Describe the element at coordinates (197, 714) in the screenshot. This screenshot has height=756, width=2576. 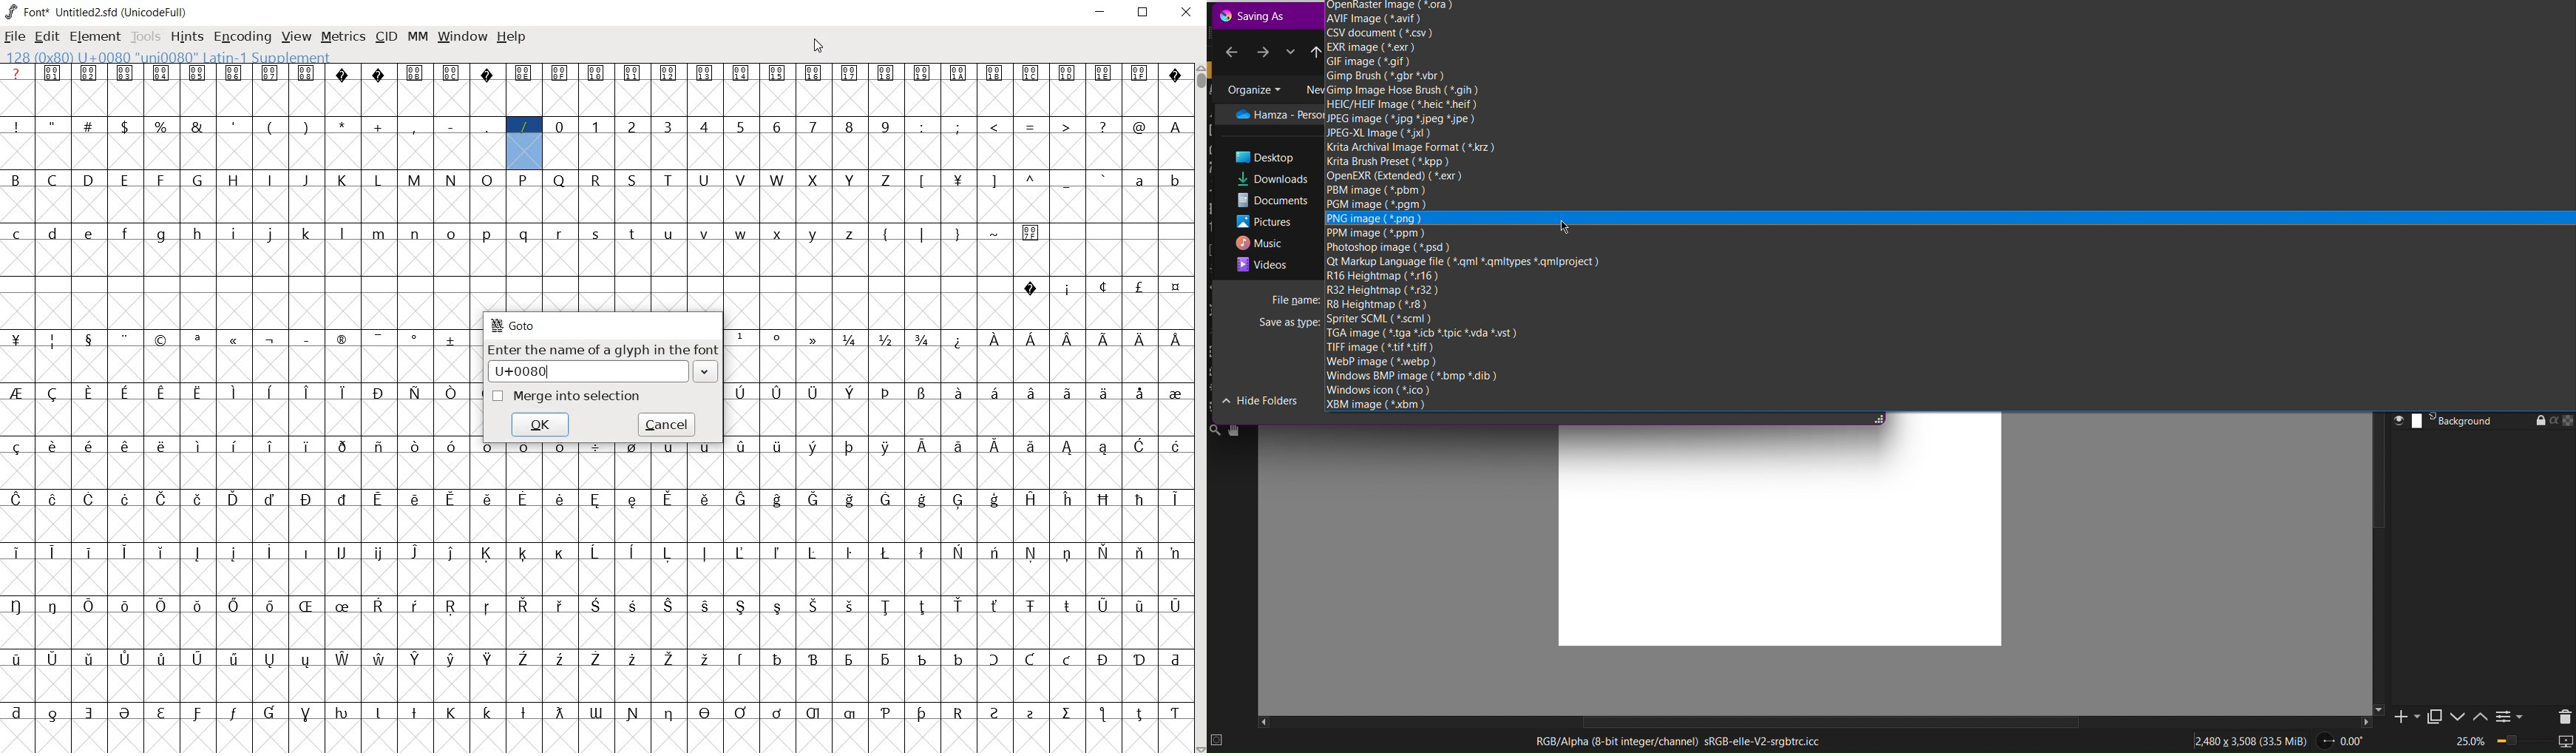
I see `glyph` at that location.